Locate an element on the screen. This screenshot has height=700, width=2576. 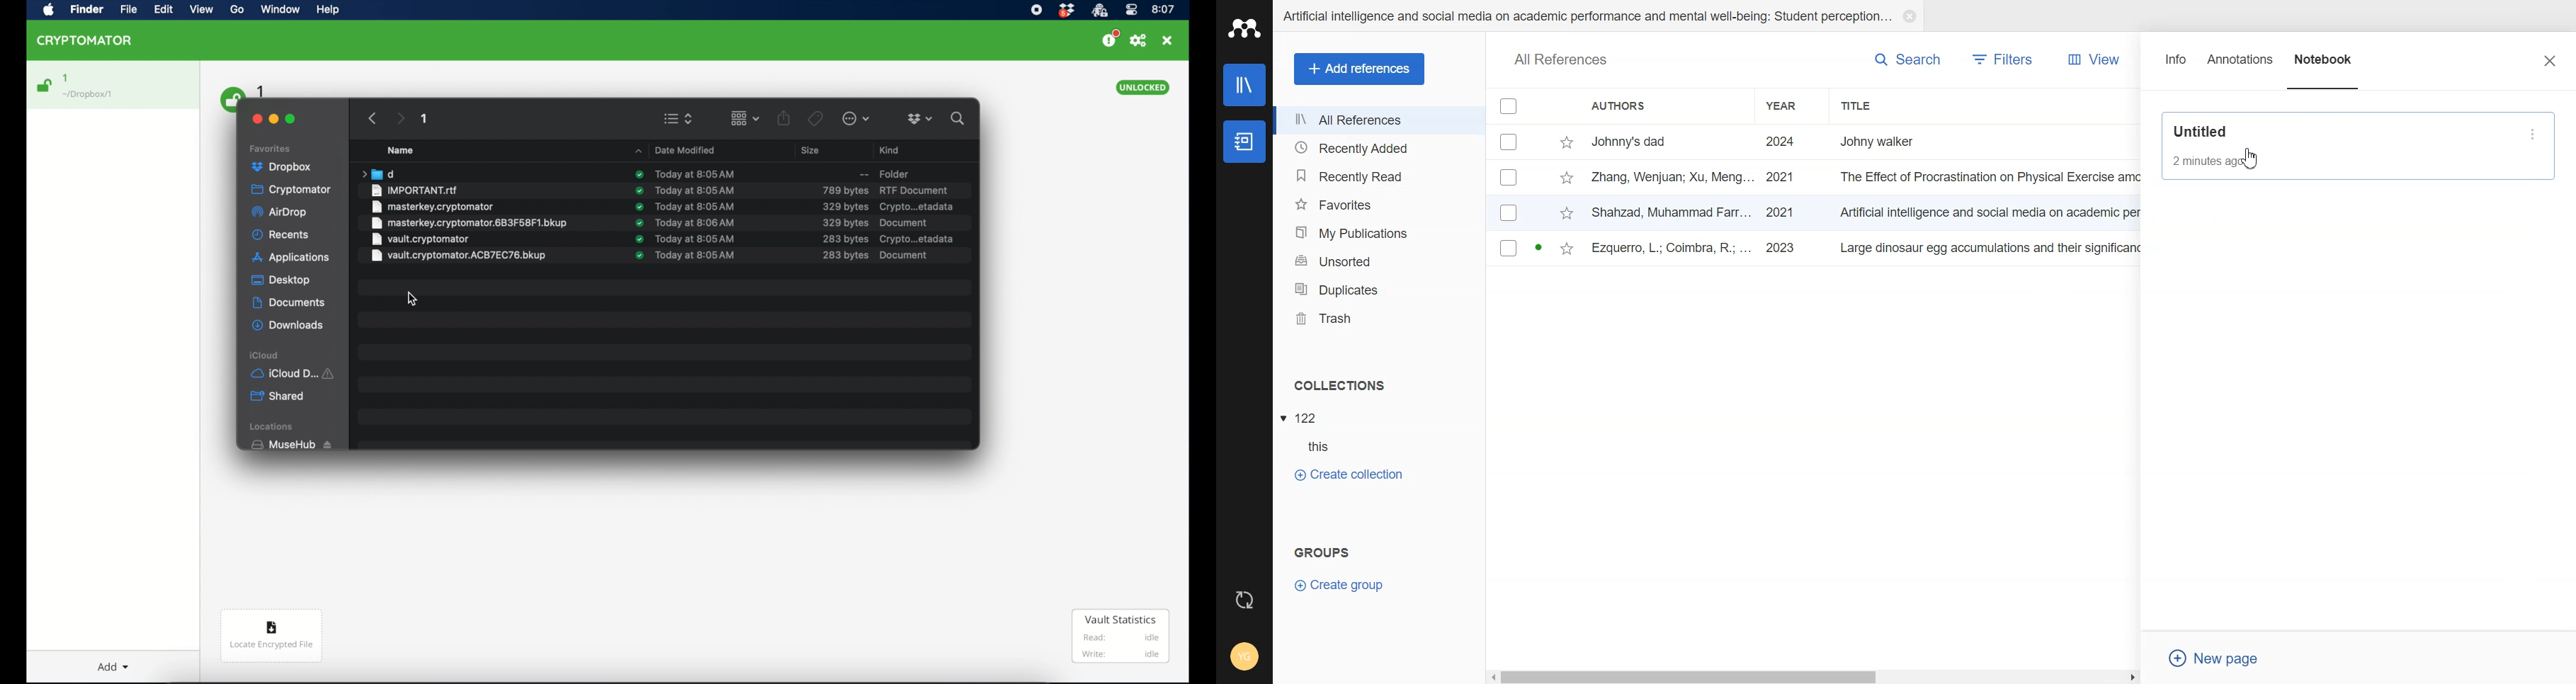
file name is located at coordinates (433, 206).